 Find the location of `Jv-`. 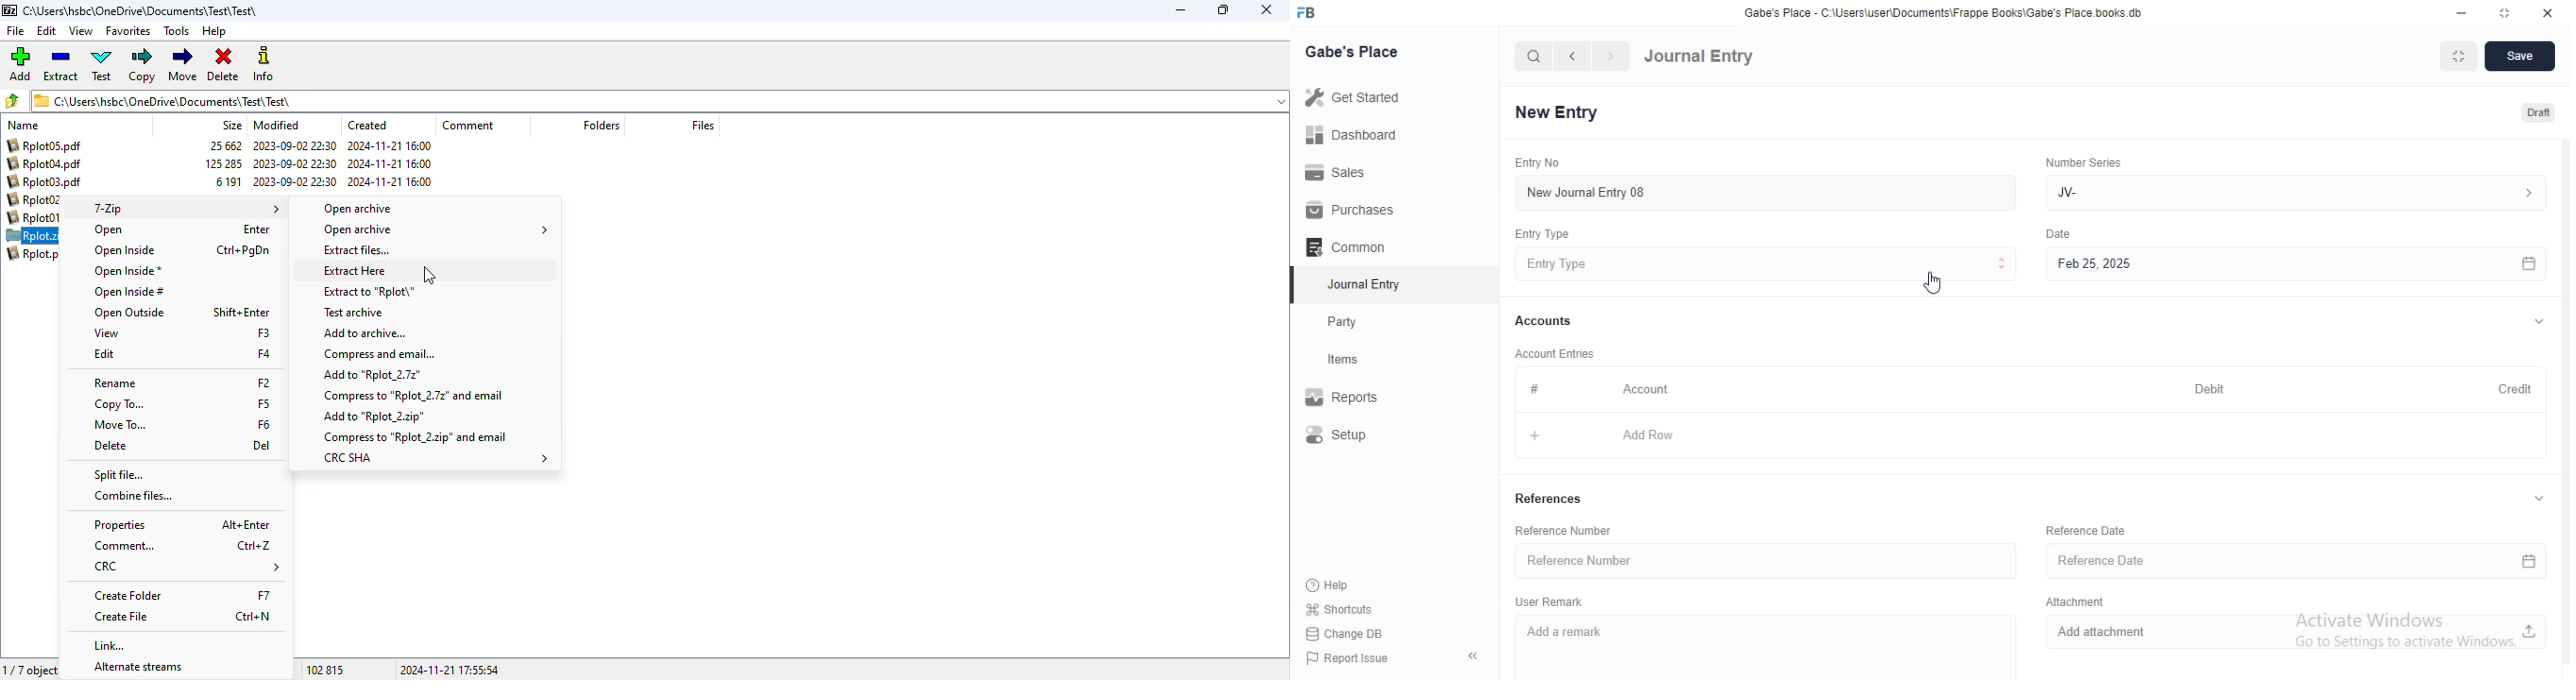

Jv- is located at coordinates (2300, 191).